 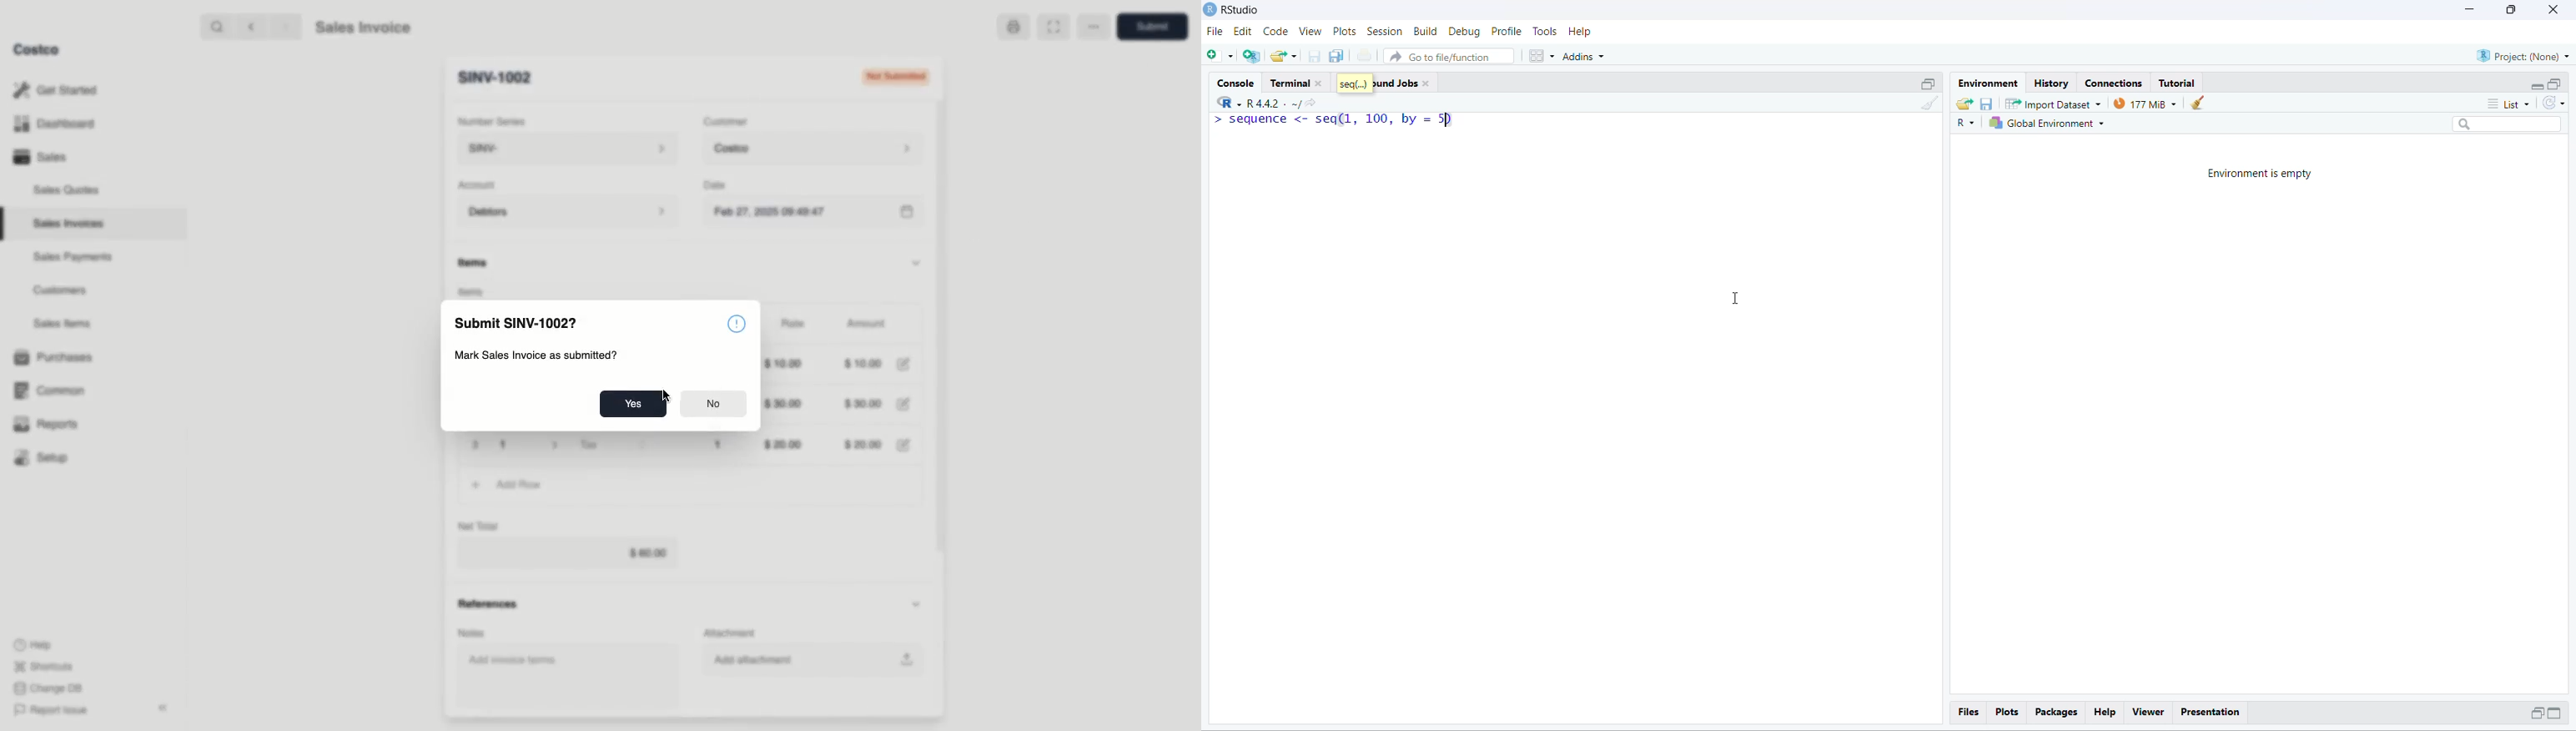 I want to click on Common, so click(x=46, y=389).